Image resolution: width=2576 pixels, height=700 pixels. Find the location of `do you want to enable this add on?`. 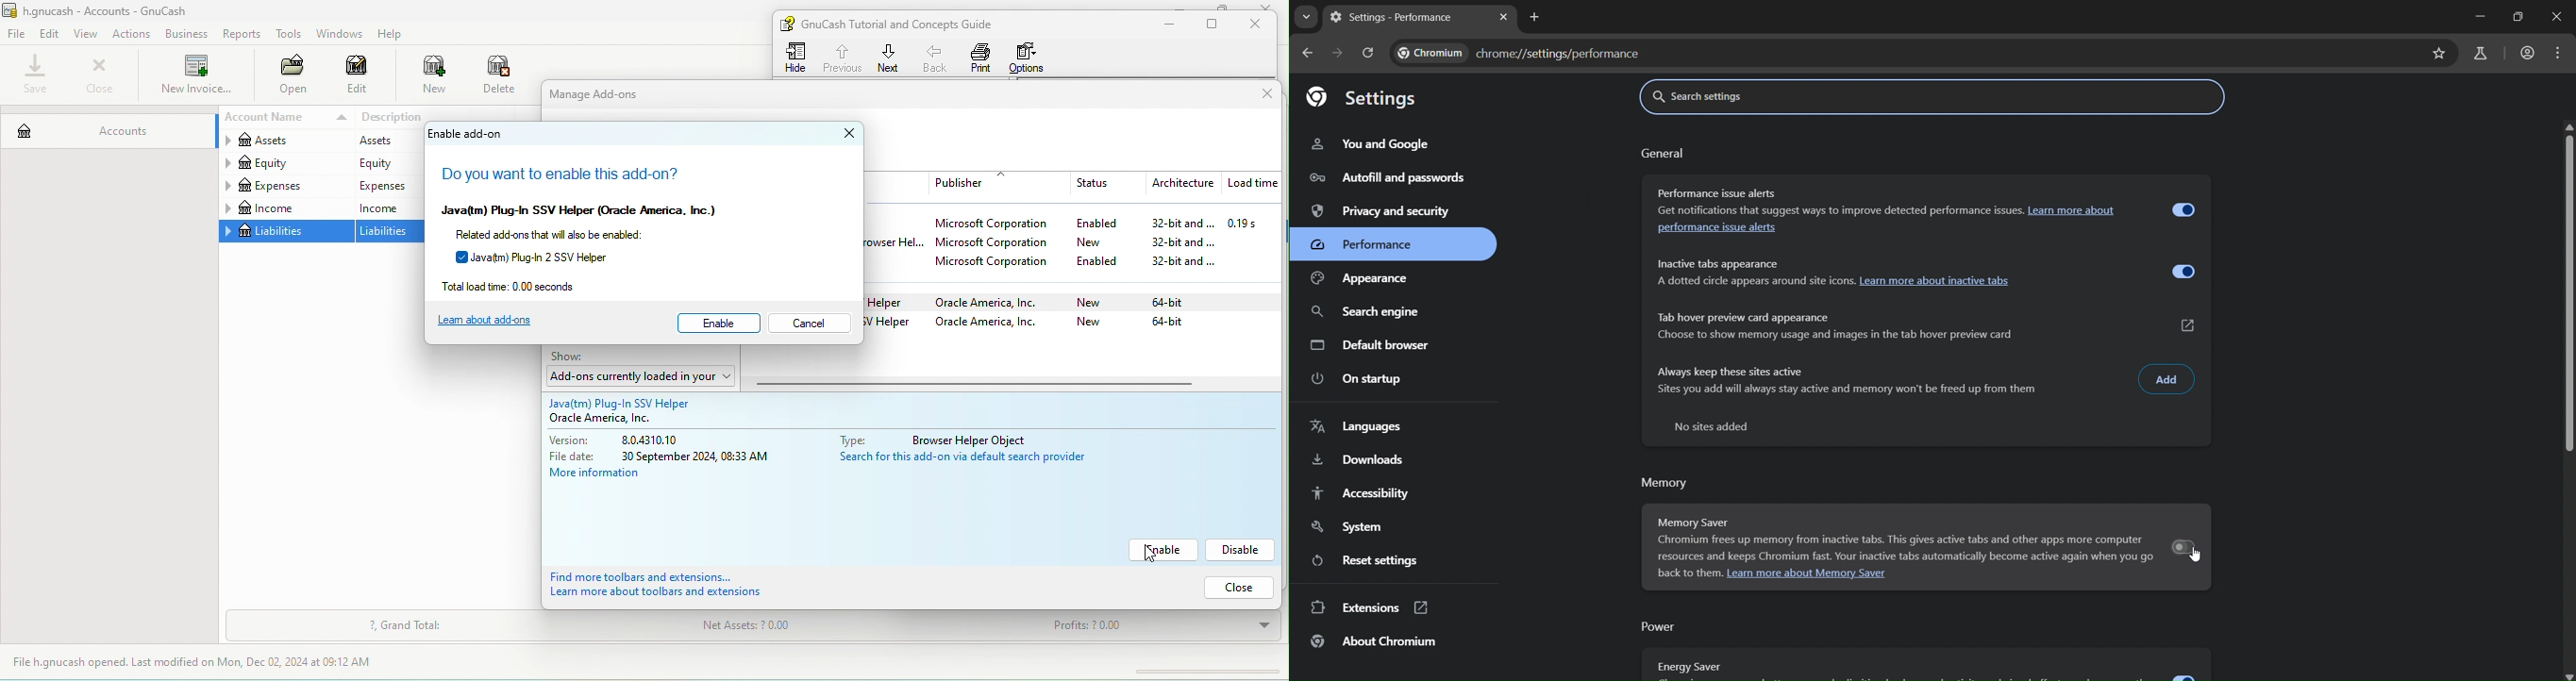

do you want to enable this add on? is located at coordinates (569, 174).